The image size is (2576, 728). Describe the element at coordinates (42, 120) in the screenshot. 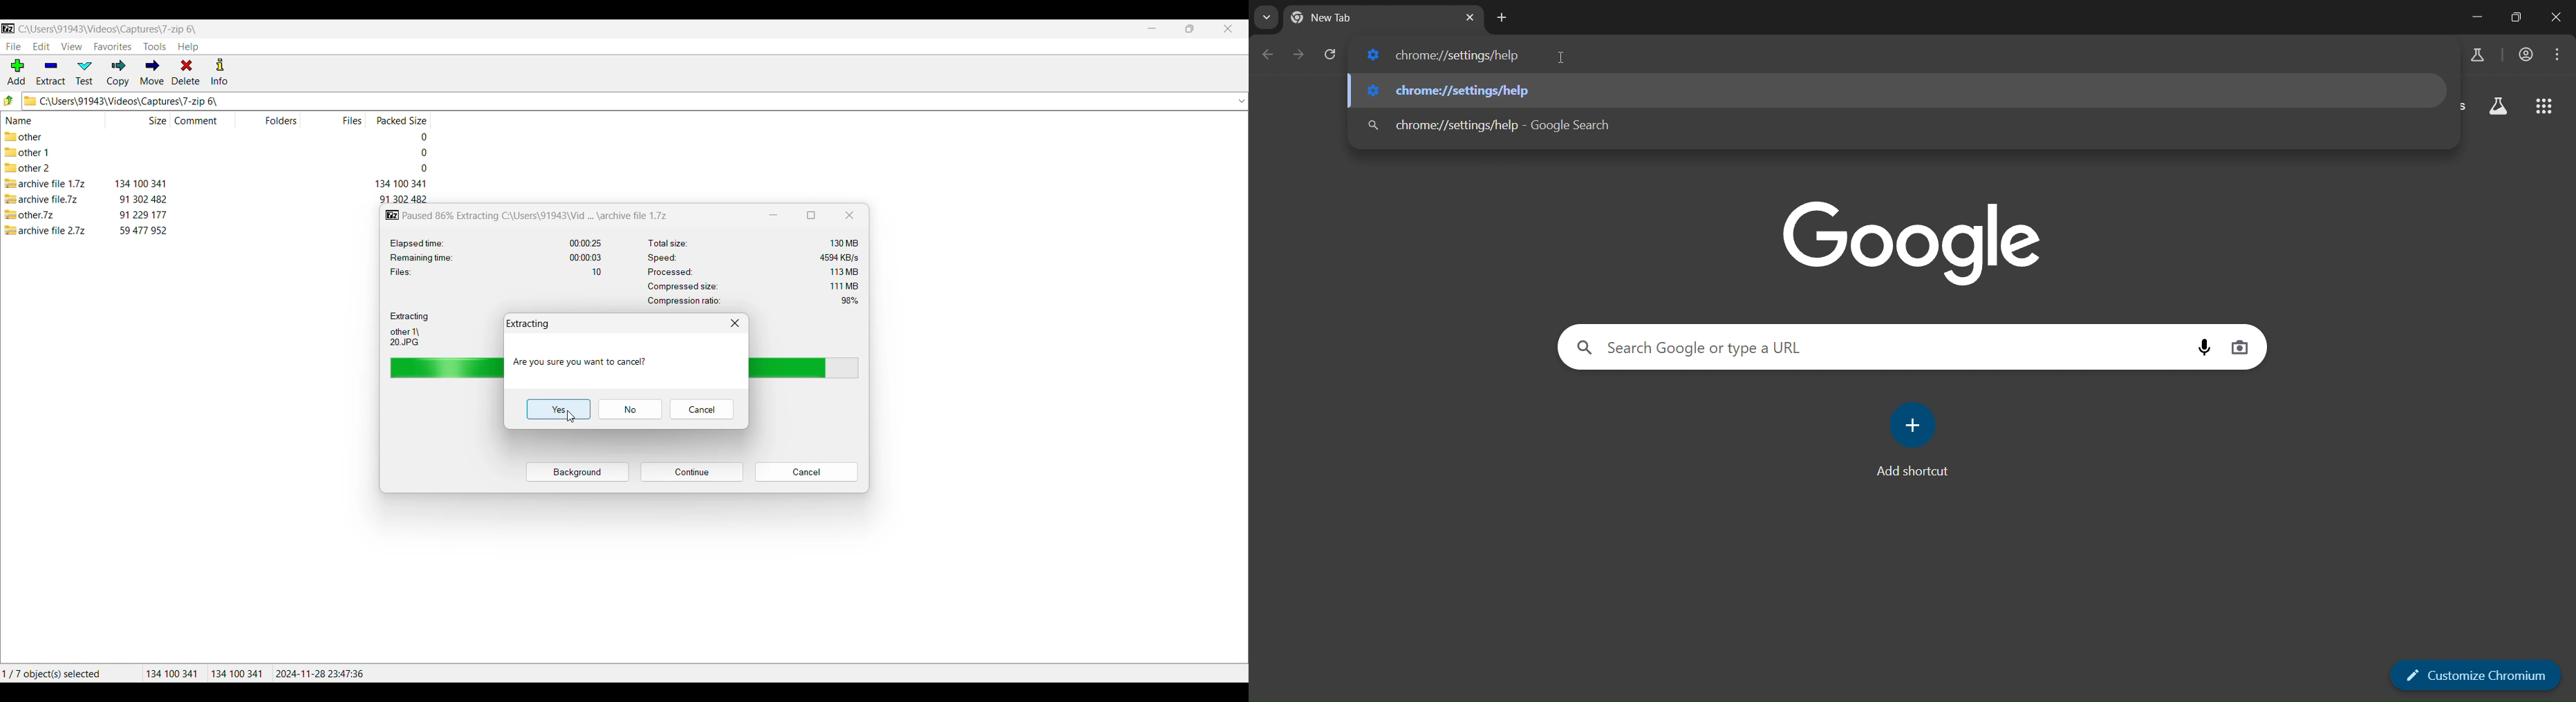

I see `Name column` at that location.